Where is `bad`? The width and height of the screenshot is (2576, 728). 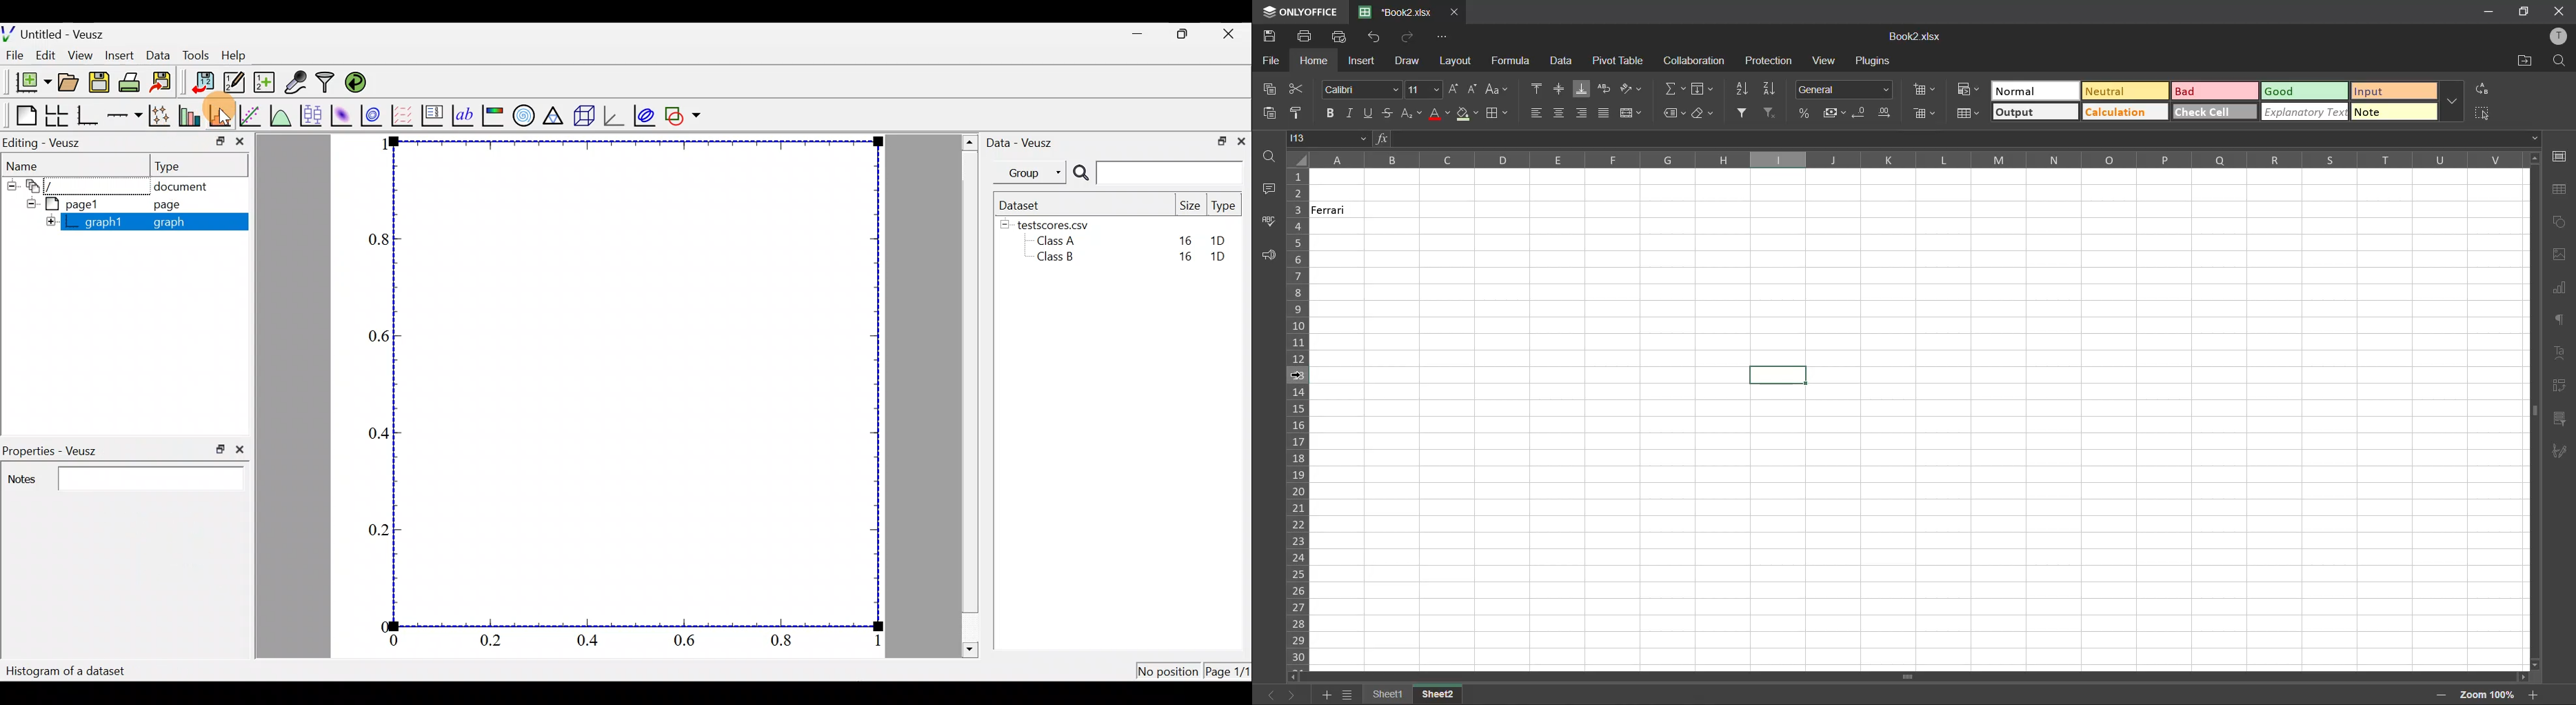
bad is located at coordinates (2216, 93).